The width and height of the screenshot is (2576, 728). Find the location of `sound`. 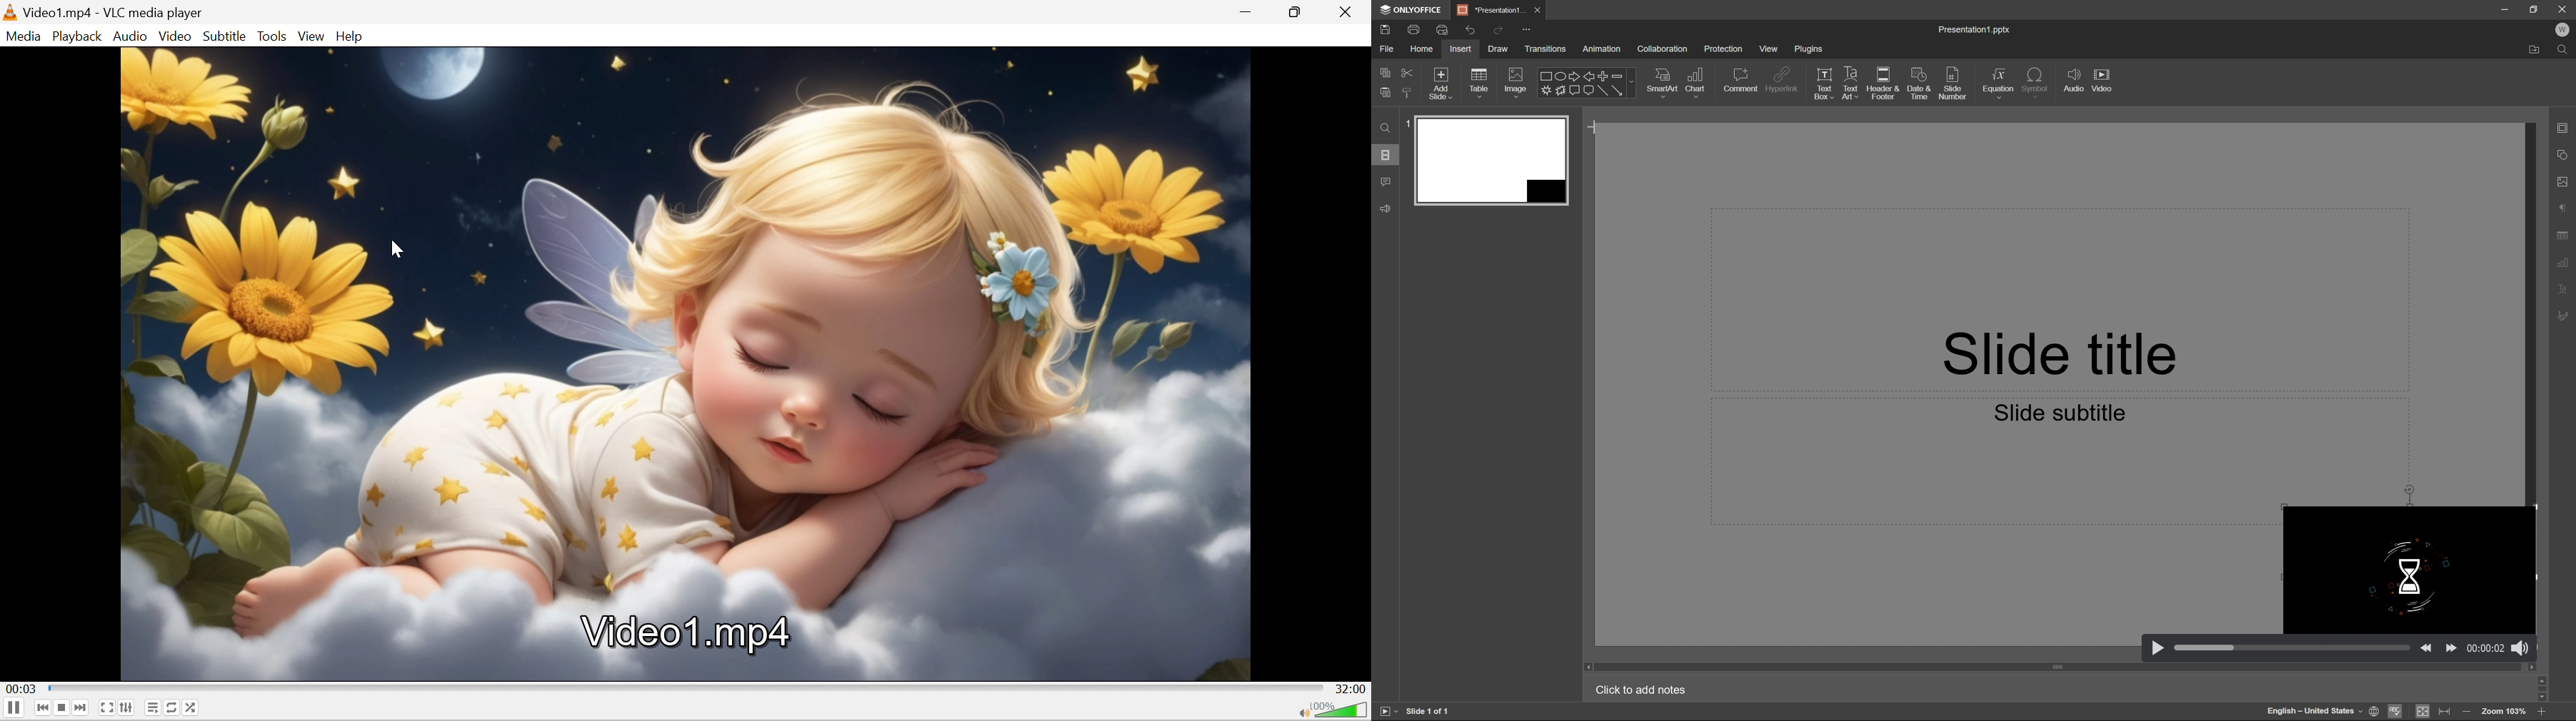

sound is located at coordinates (2520, 647).